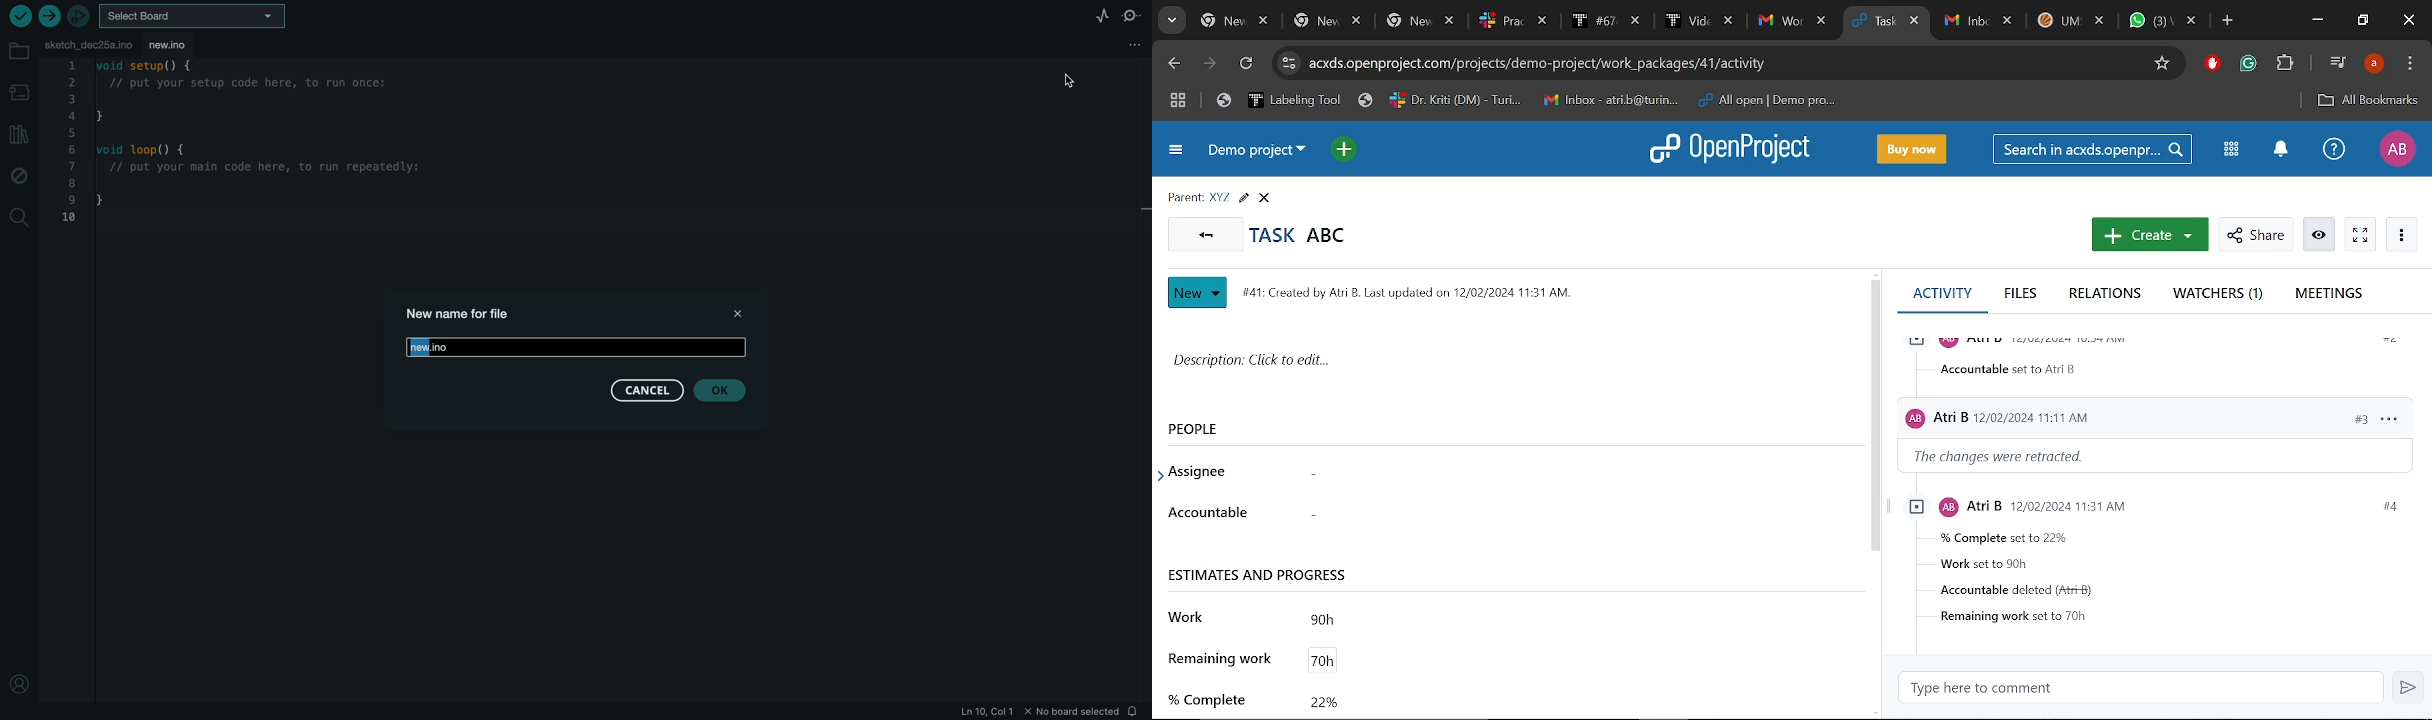 The width and height of the screenshot is (2436, 728). What do you see at coordinates (1559, 519) in the screenshot?
I see `Accountable` at bounding box center [1559, 519].